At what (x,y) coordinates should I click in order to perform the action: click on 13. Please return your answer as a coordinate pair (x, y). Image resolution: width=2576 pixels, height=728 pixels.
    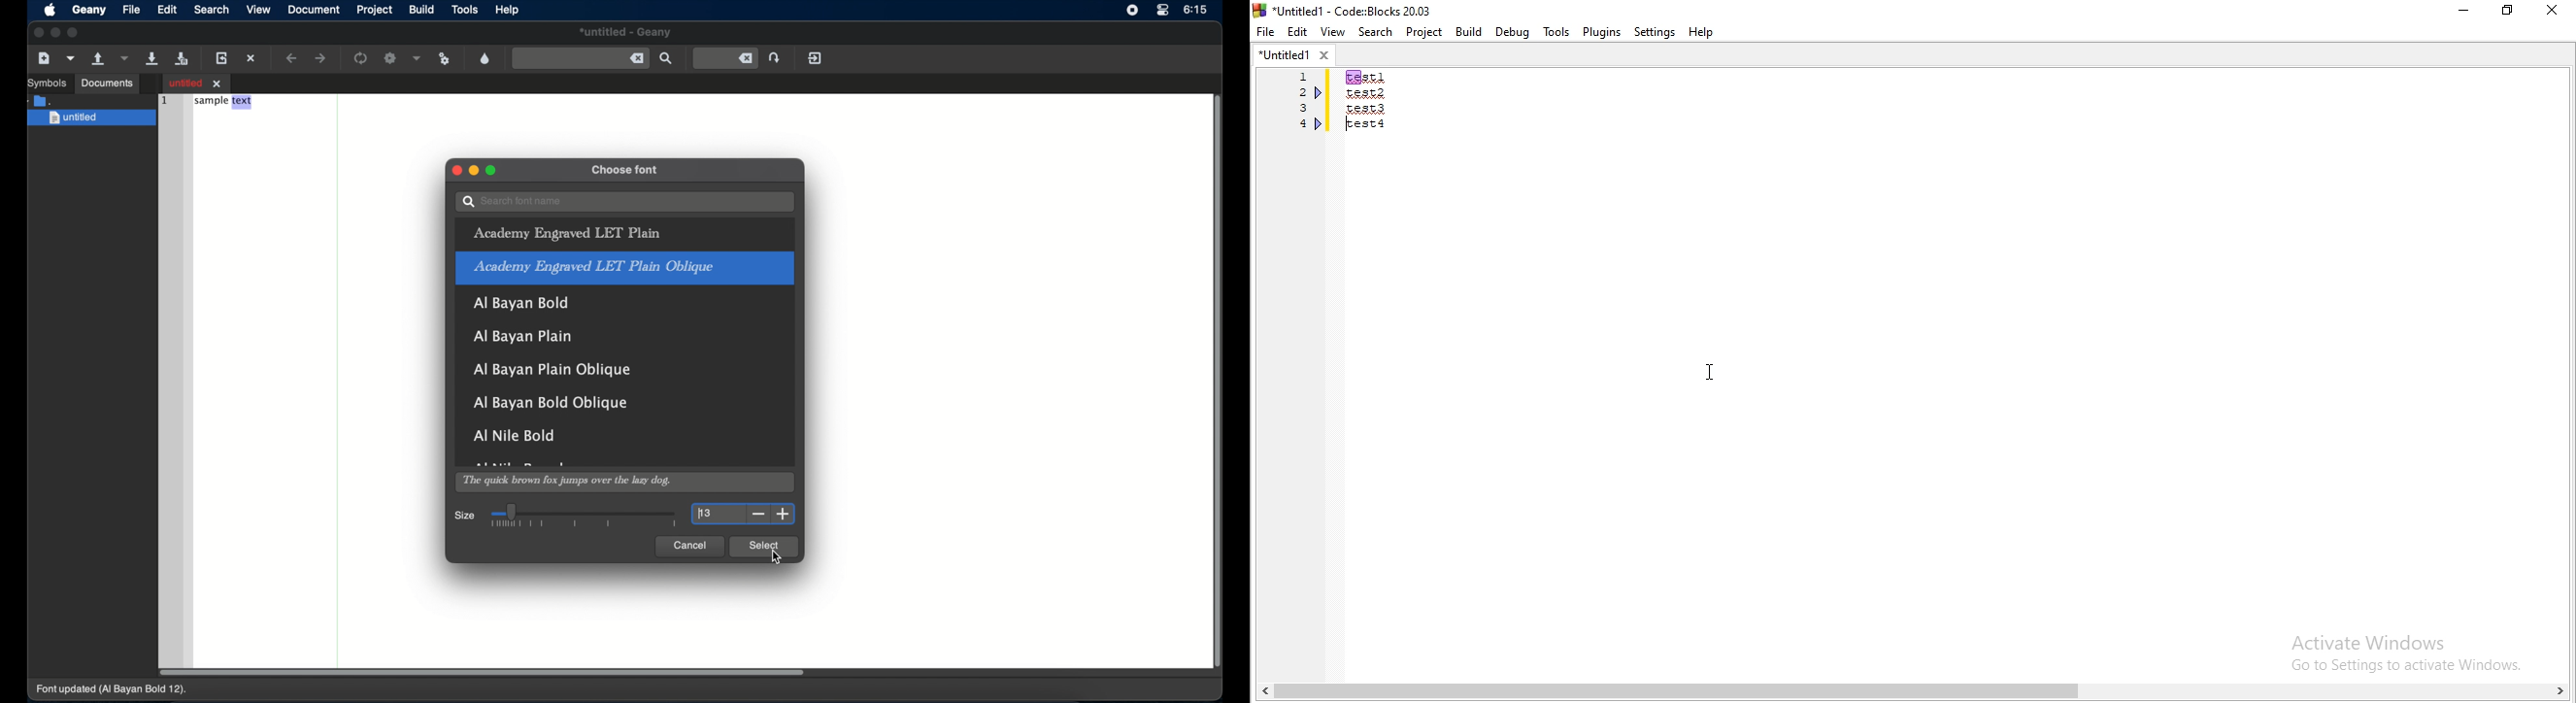
    Looking at the image, I should click on (705, 514).